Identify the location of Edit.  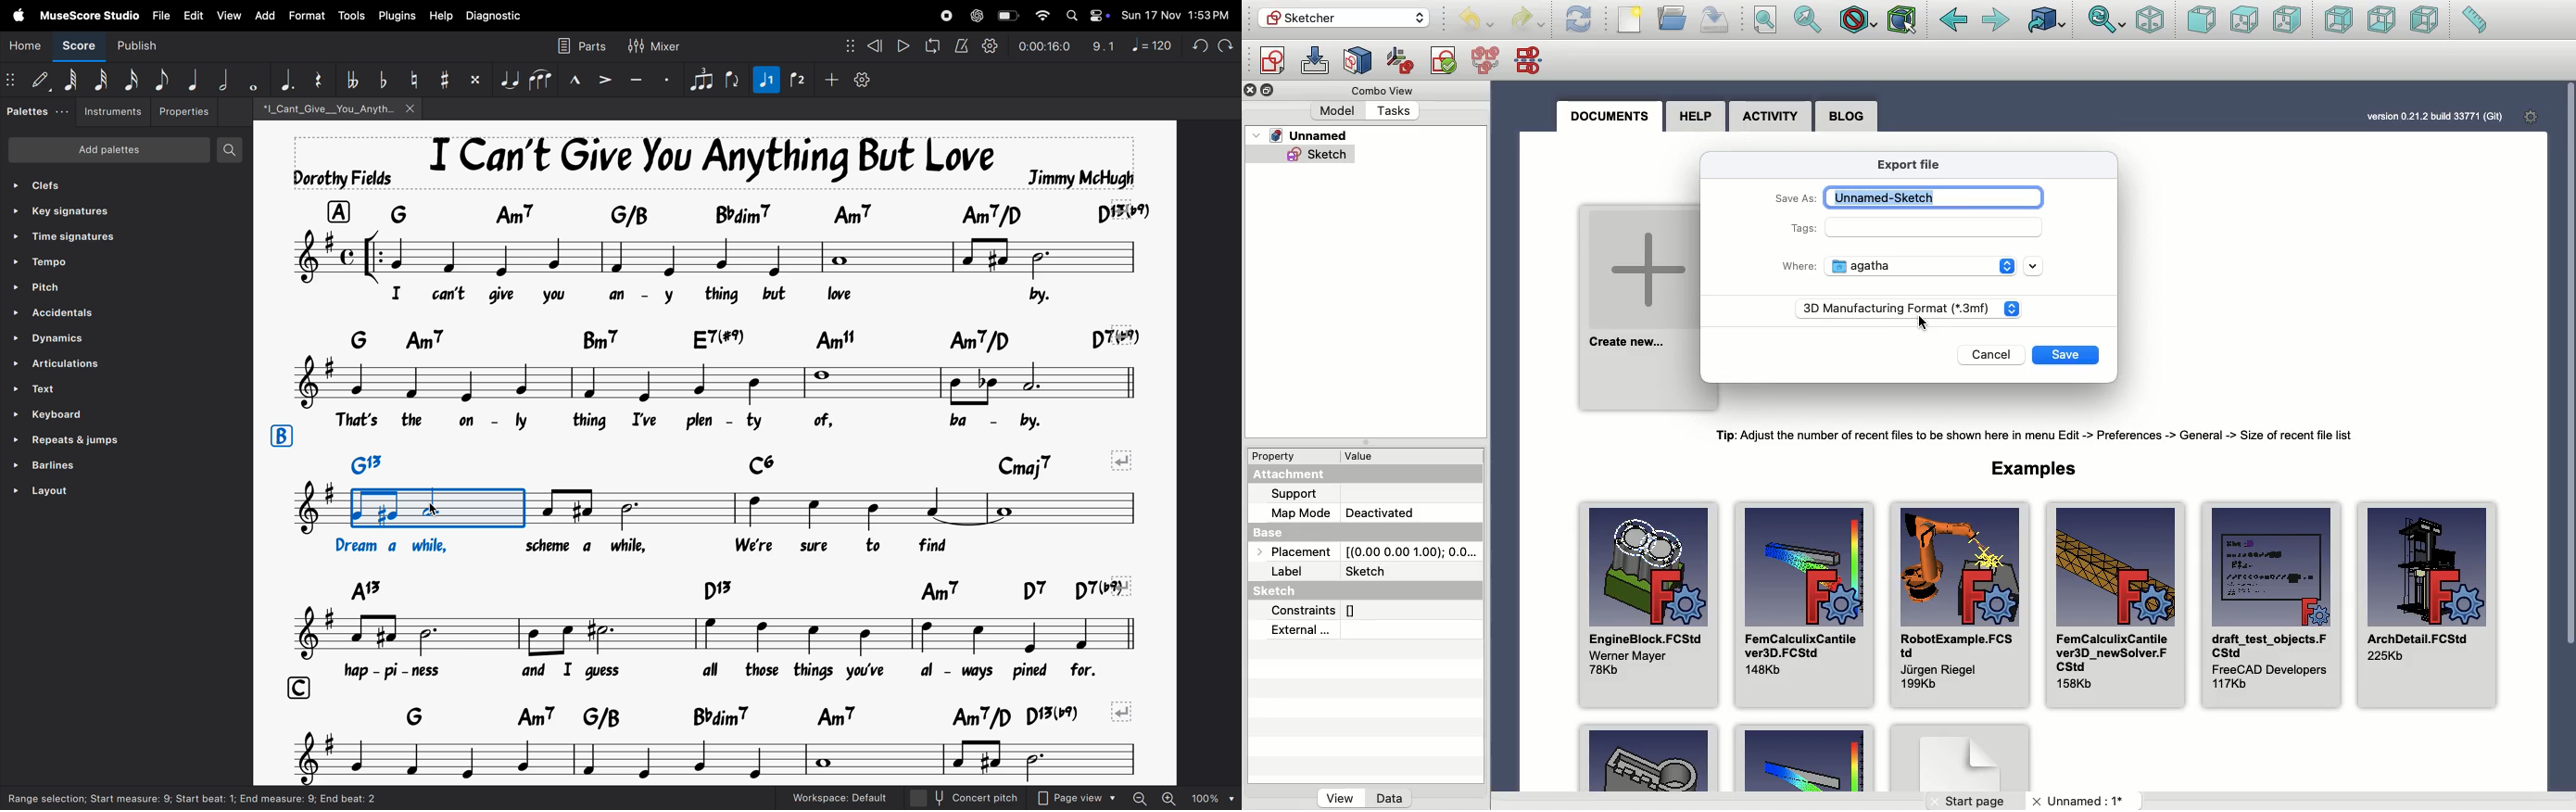
(194, 14).